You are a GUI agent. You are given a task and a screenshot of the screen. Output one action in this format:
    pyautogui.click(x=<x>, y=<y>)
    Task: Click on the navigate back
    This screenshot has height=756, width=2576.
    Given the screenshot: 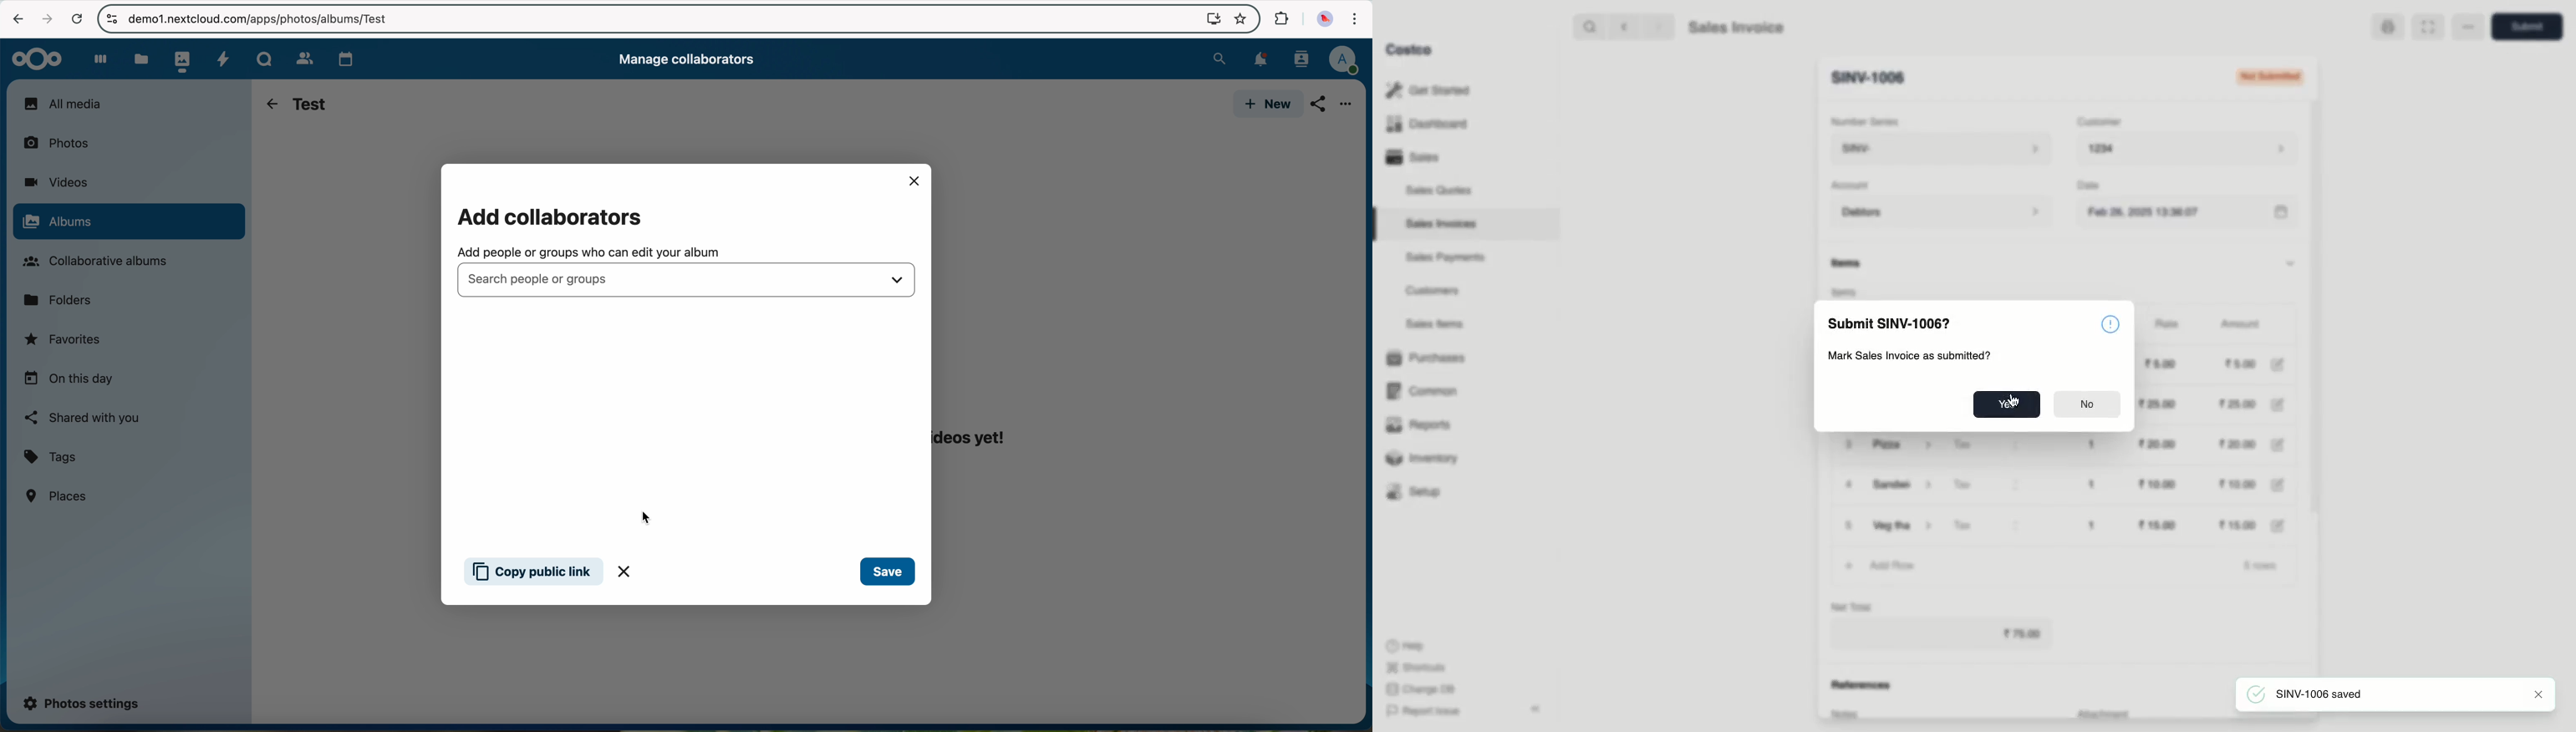 What is the action you would take?
    pyautogui.click(x=14, y=17)
    